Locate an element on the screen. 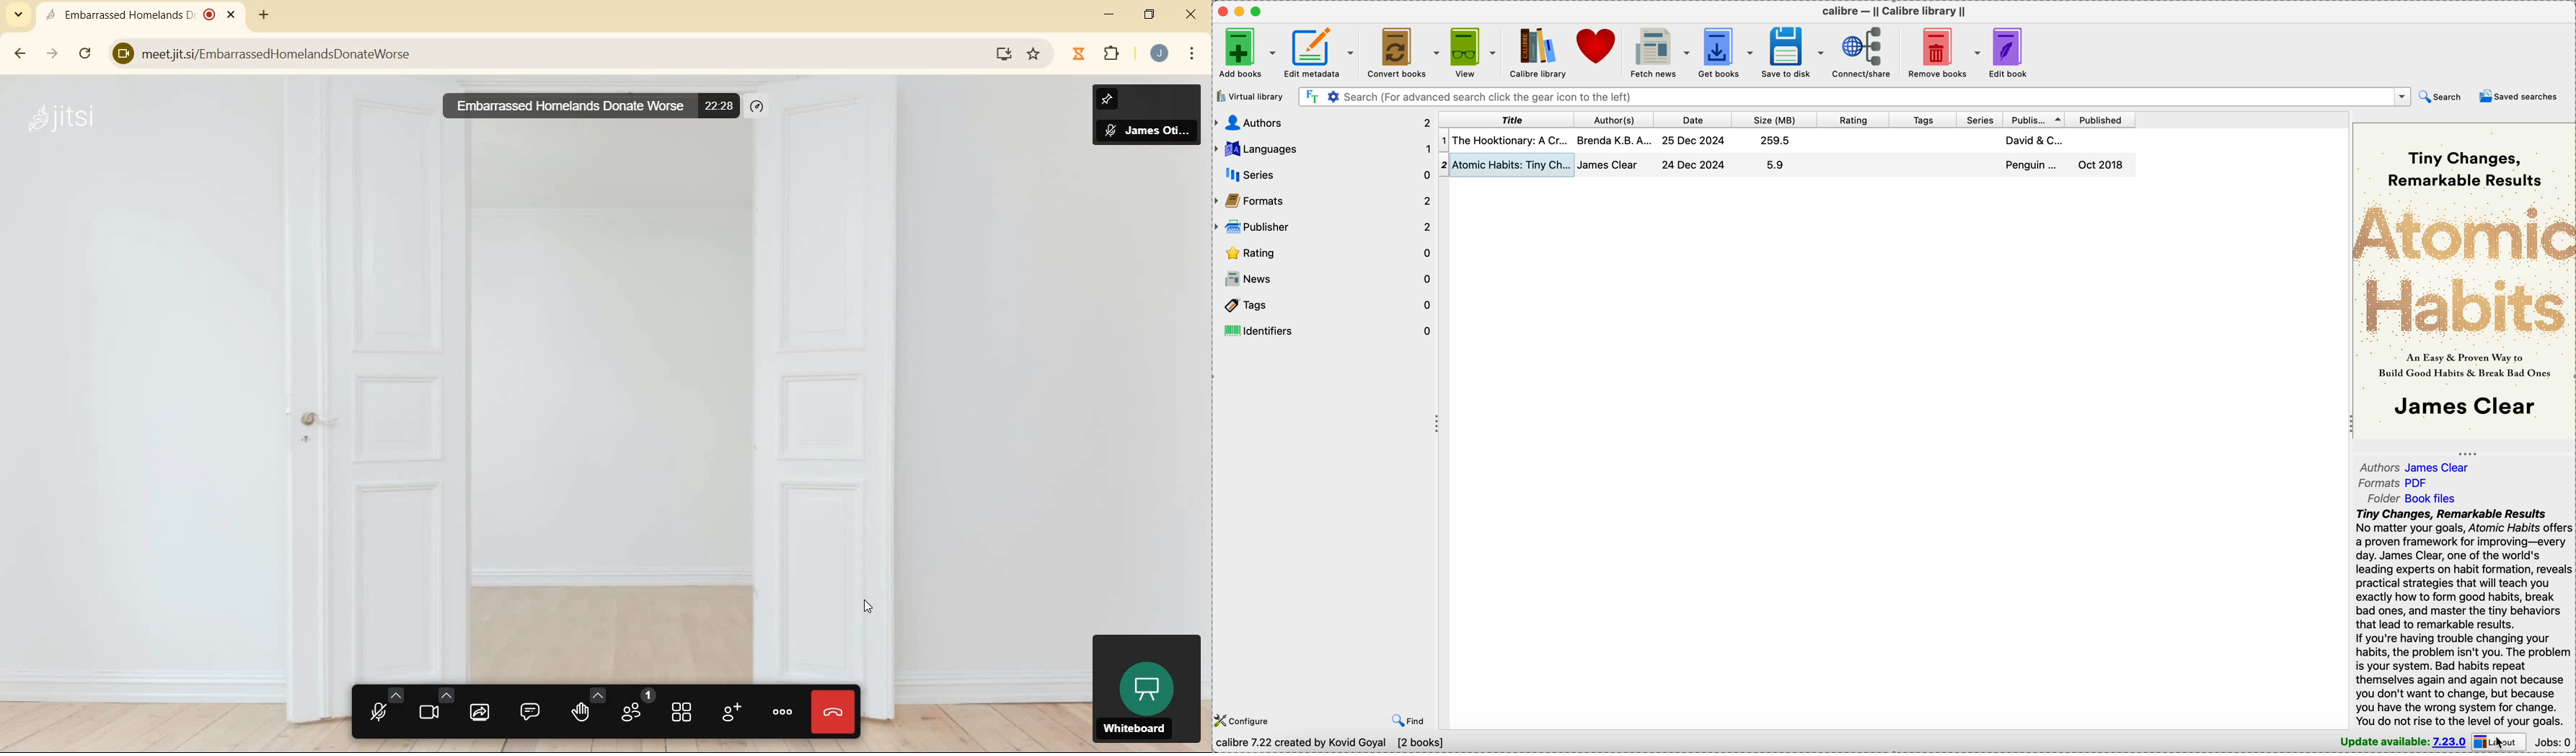 The width and height of the screenshot is (2576, 756). publisher is located at coordinates (2036, 119).